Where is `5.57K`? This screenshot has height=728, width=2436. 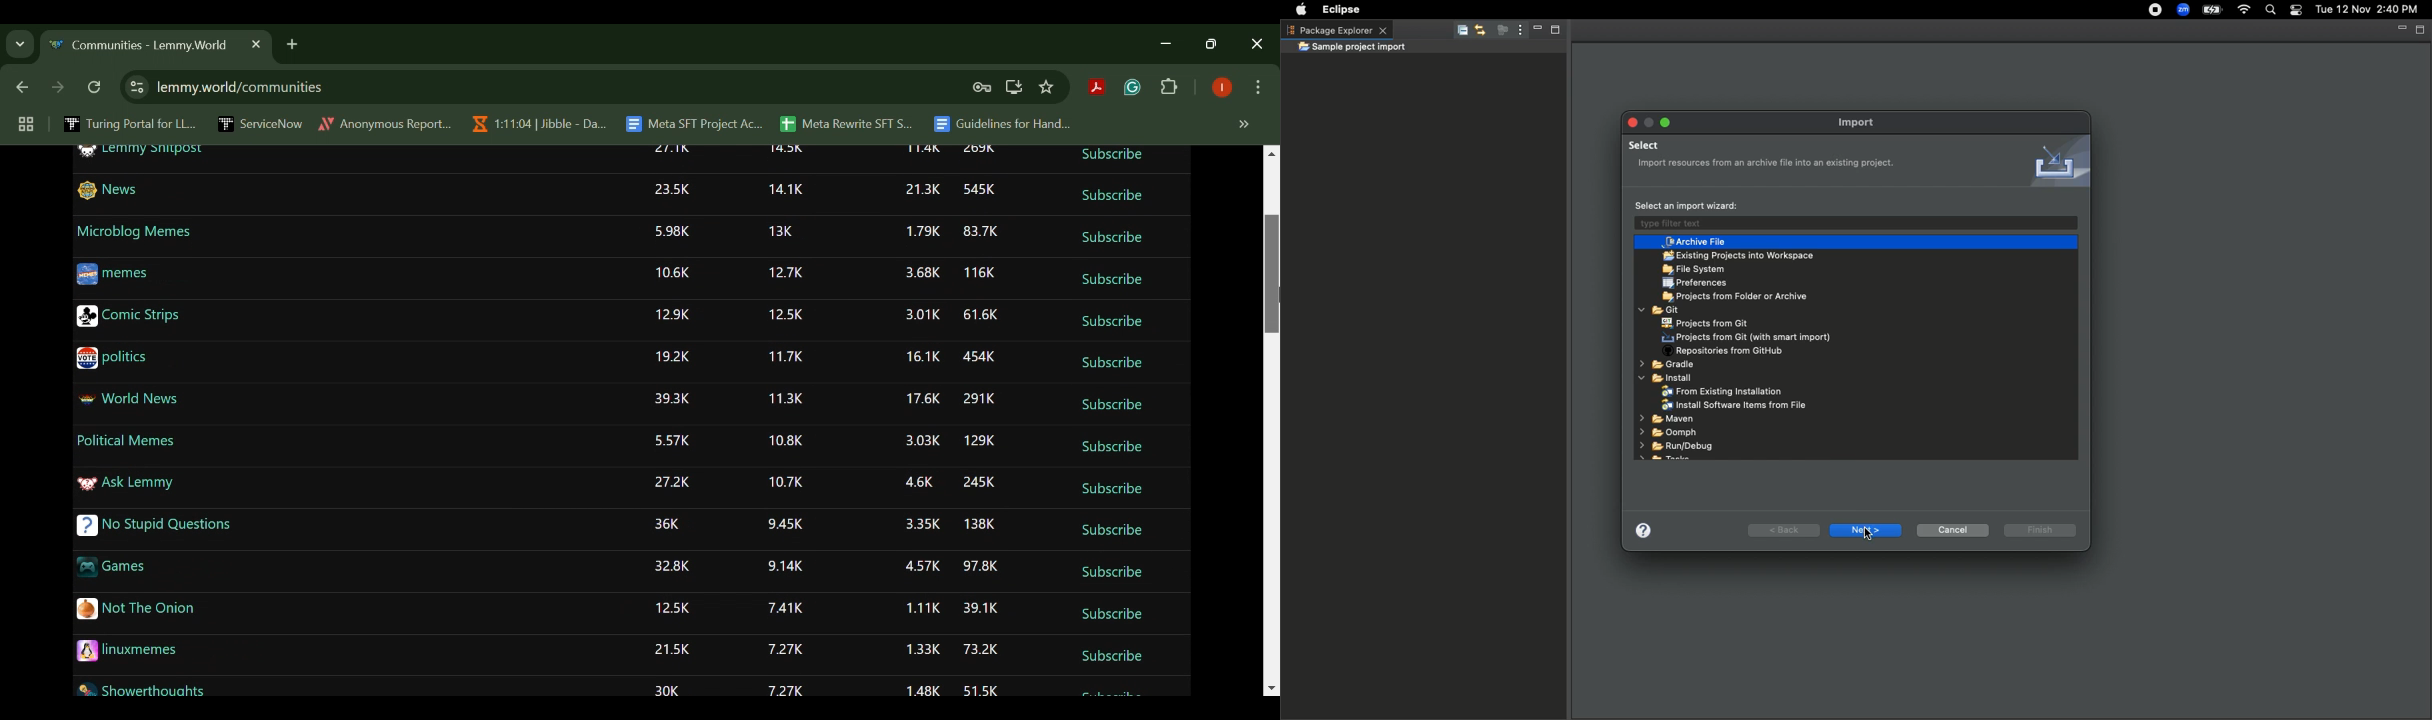
5.57K is located at coordinates (673, 441).